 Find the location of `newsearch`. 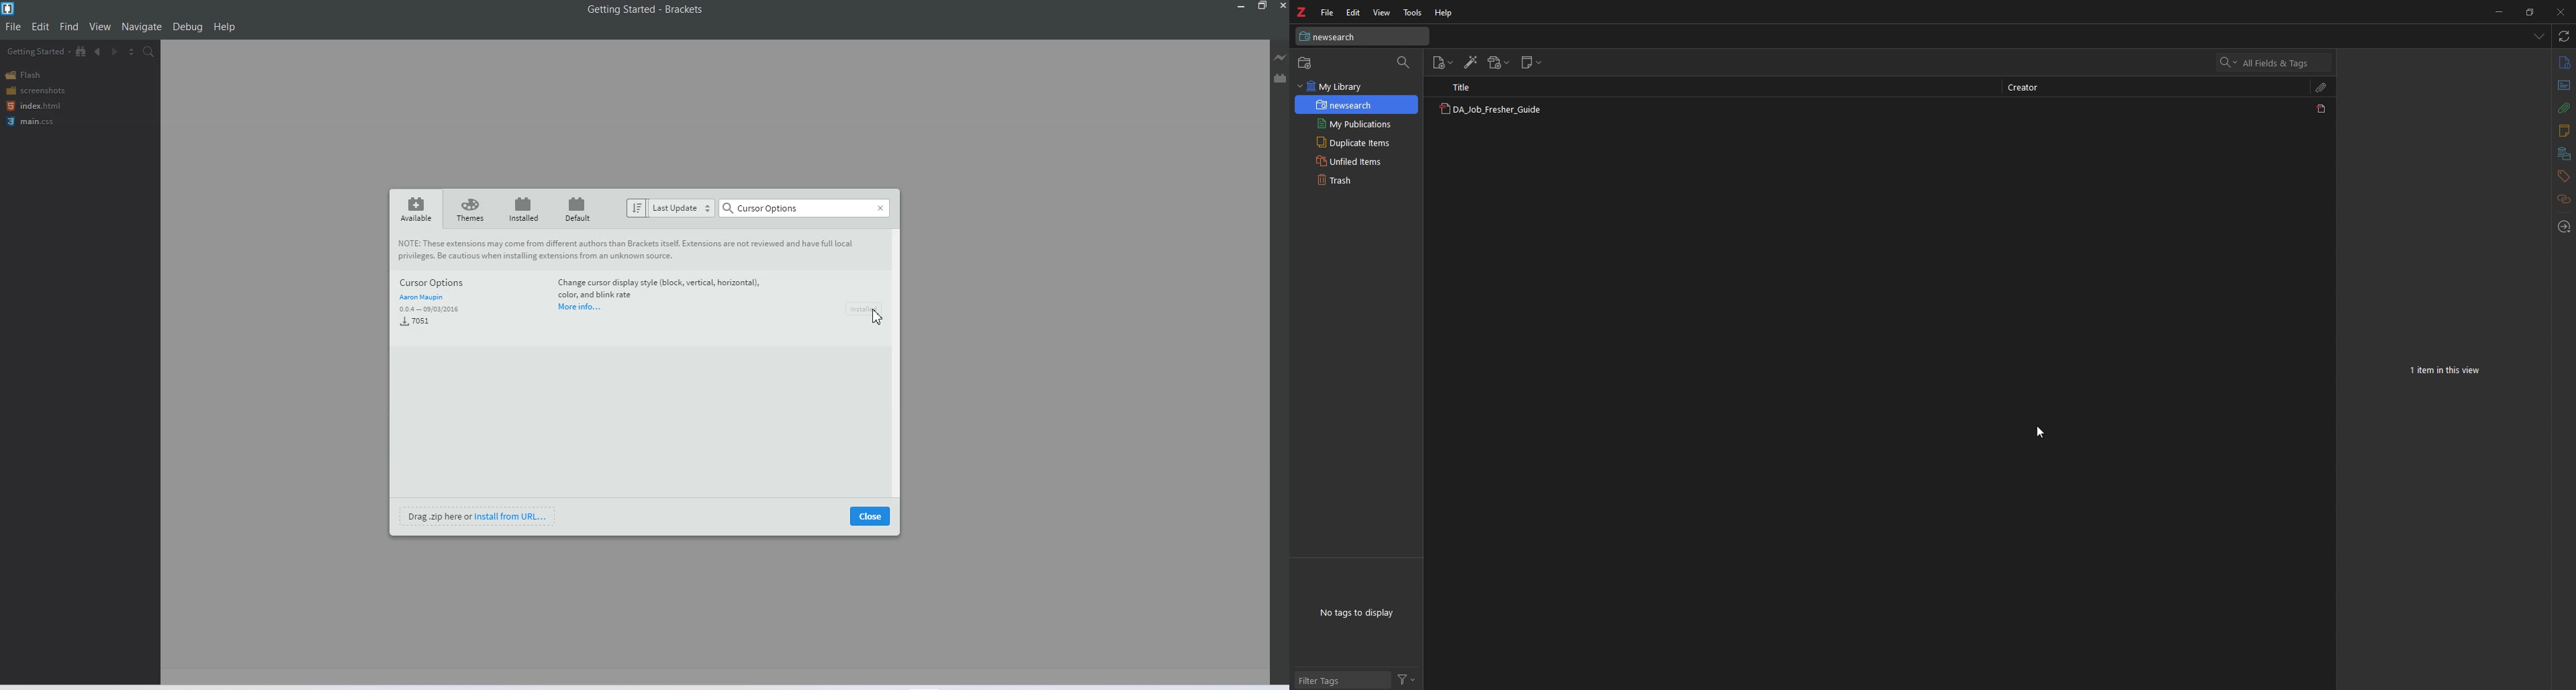

newsearch is located at coordinates (1357, 105).